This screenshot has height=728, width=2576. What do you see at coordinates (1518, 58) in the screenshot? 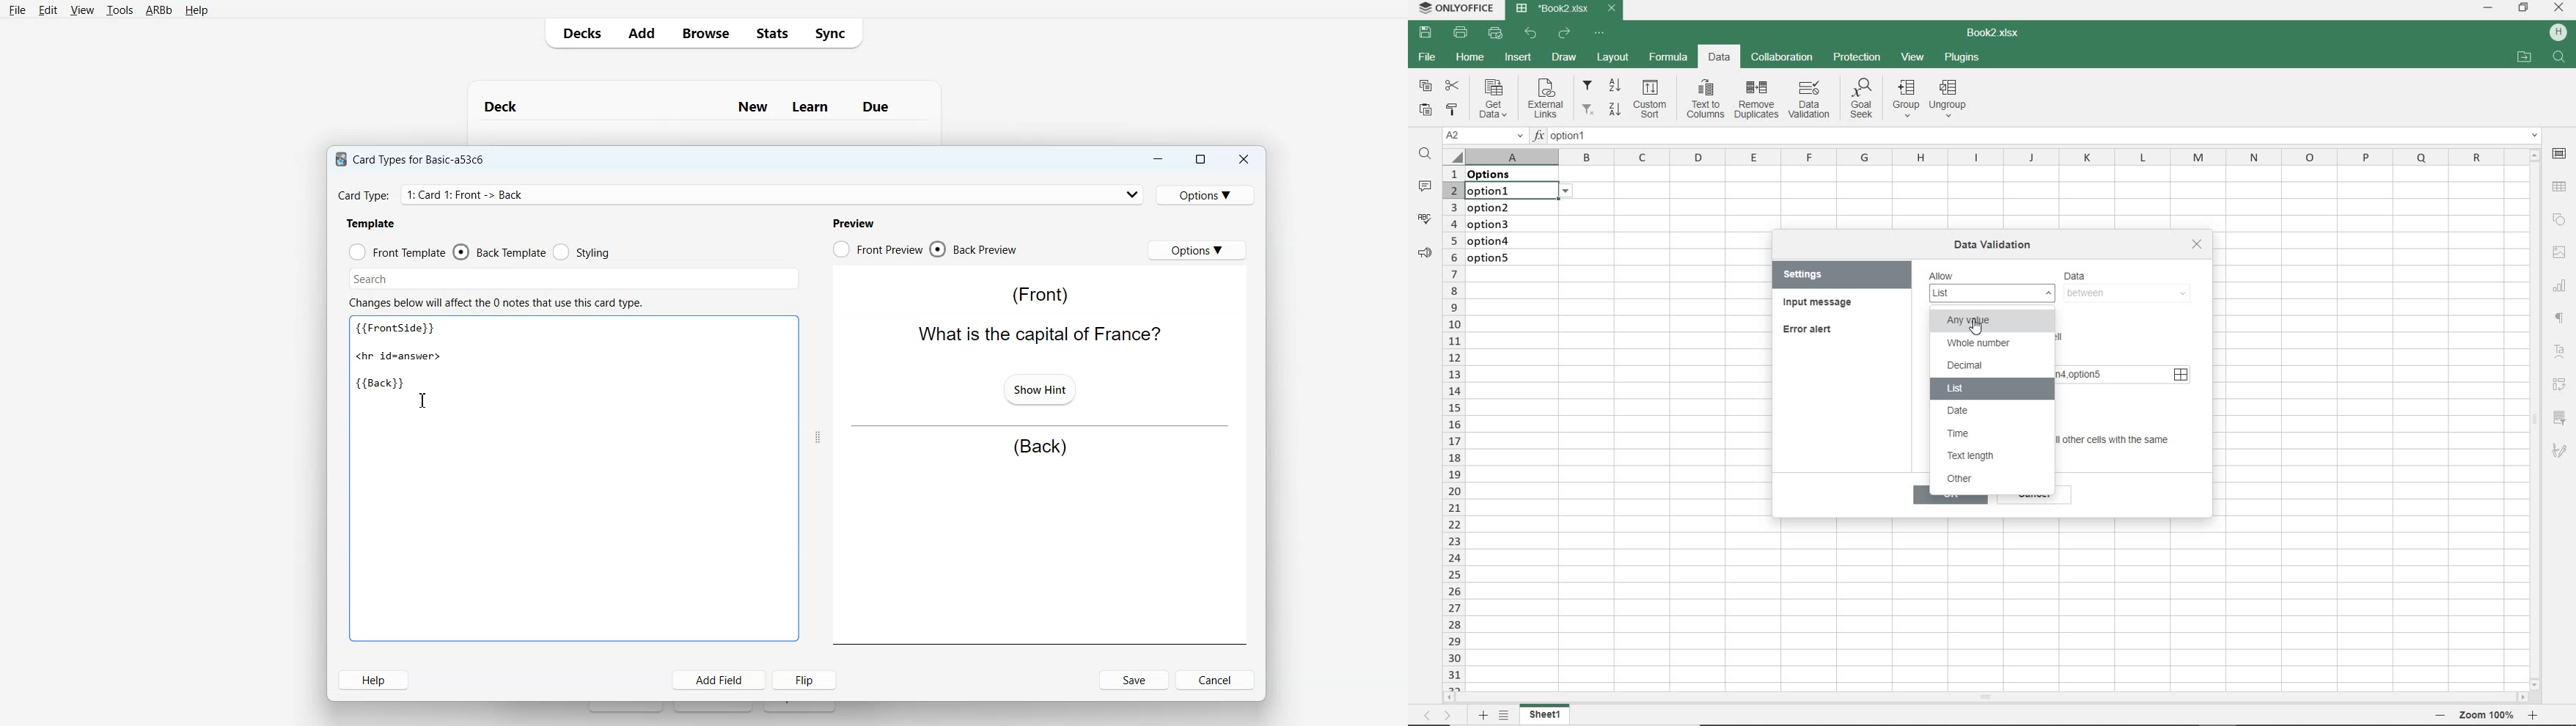
I see `INSERT` at bounding box center [1518, 58].